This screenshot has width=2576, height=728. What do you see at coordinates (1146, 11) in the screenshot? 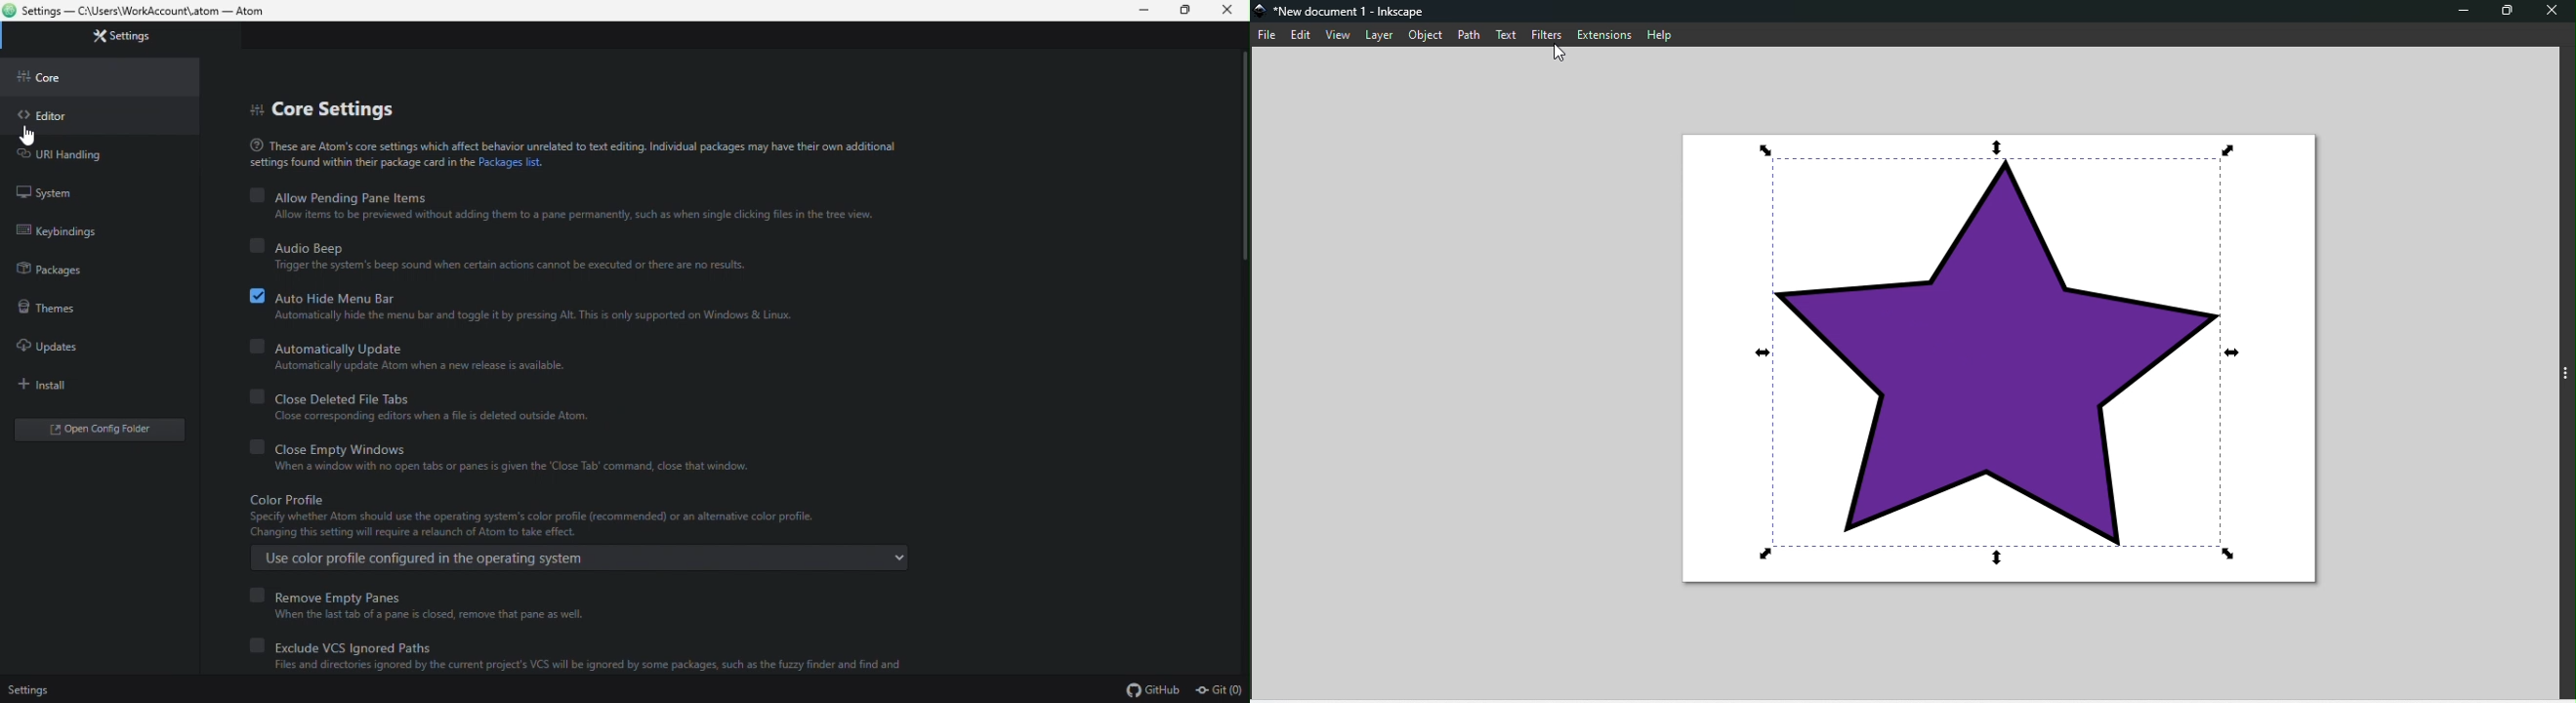
I see `Minimize` at bounding box center [1146, 11].